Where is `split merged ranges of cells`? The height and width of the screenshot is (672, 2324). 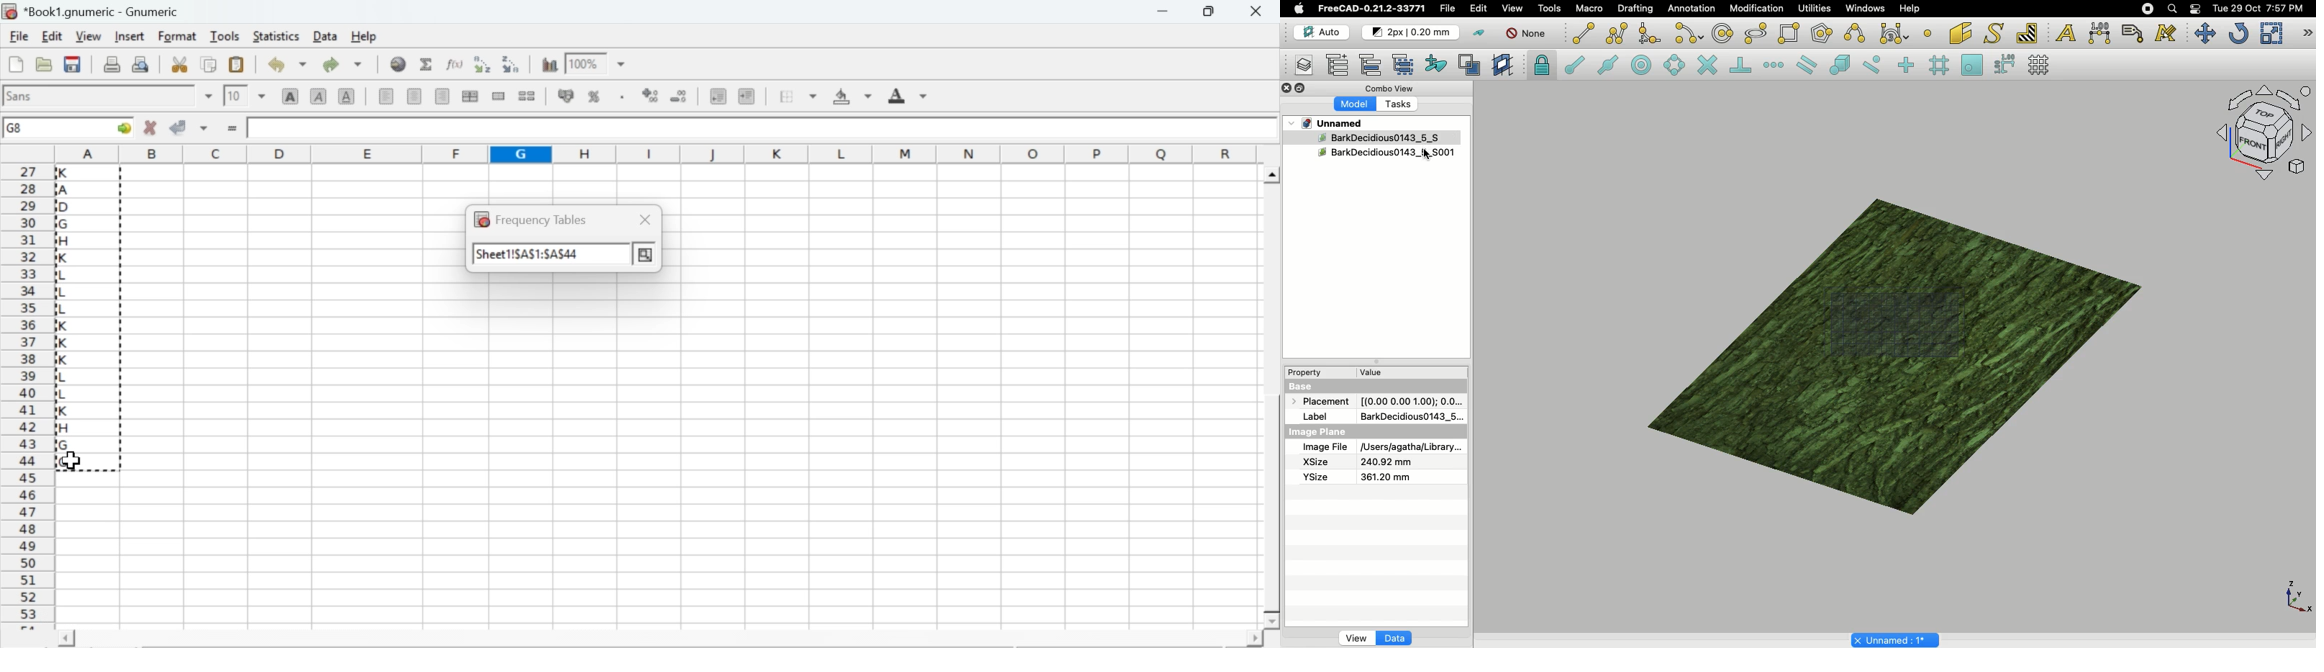
split merged ranges of cells is located at coordinates (526, 95).